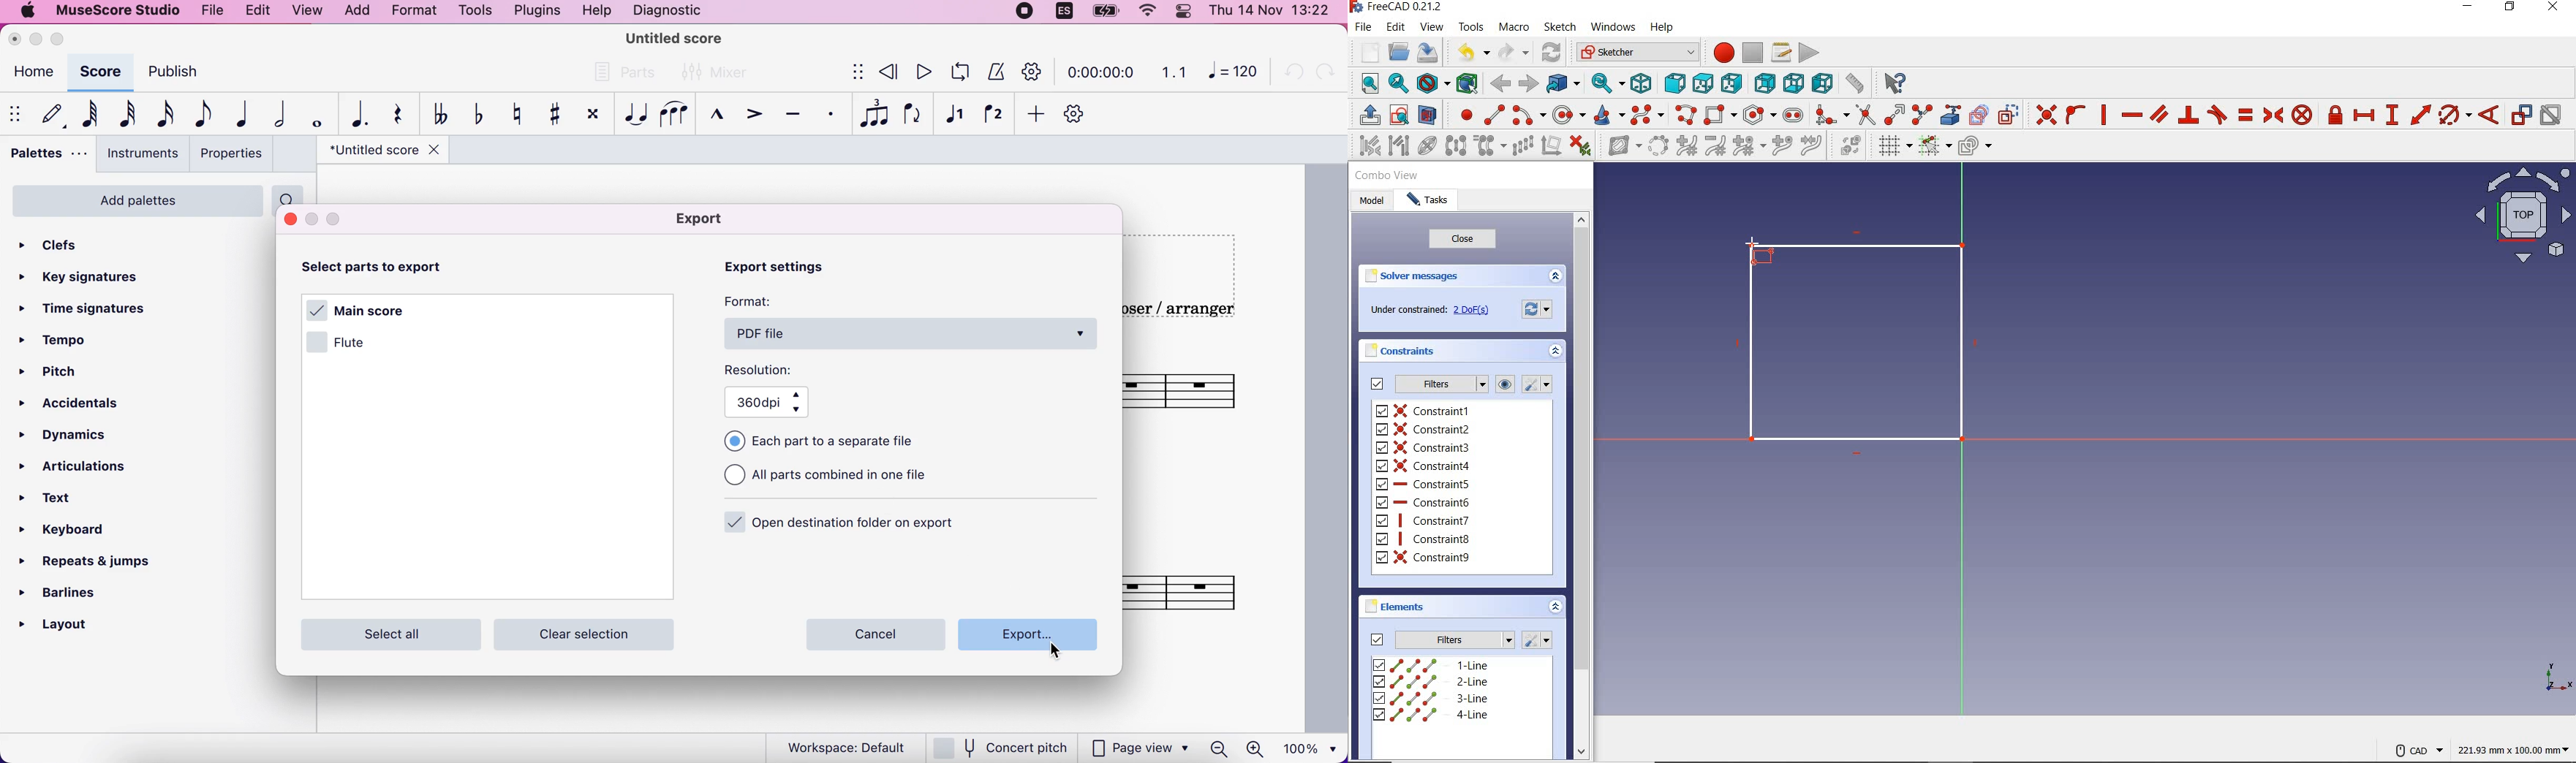 This screenshot has height=784, width=2576. I want to click on constrain parallel, so click(2159, 114).